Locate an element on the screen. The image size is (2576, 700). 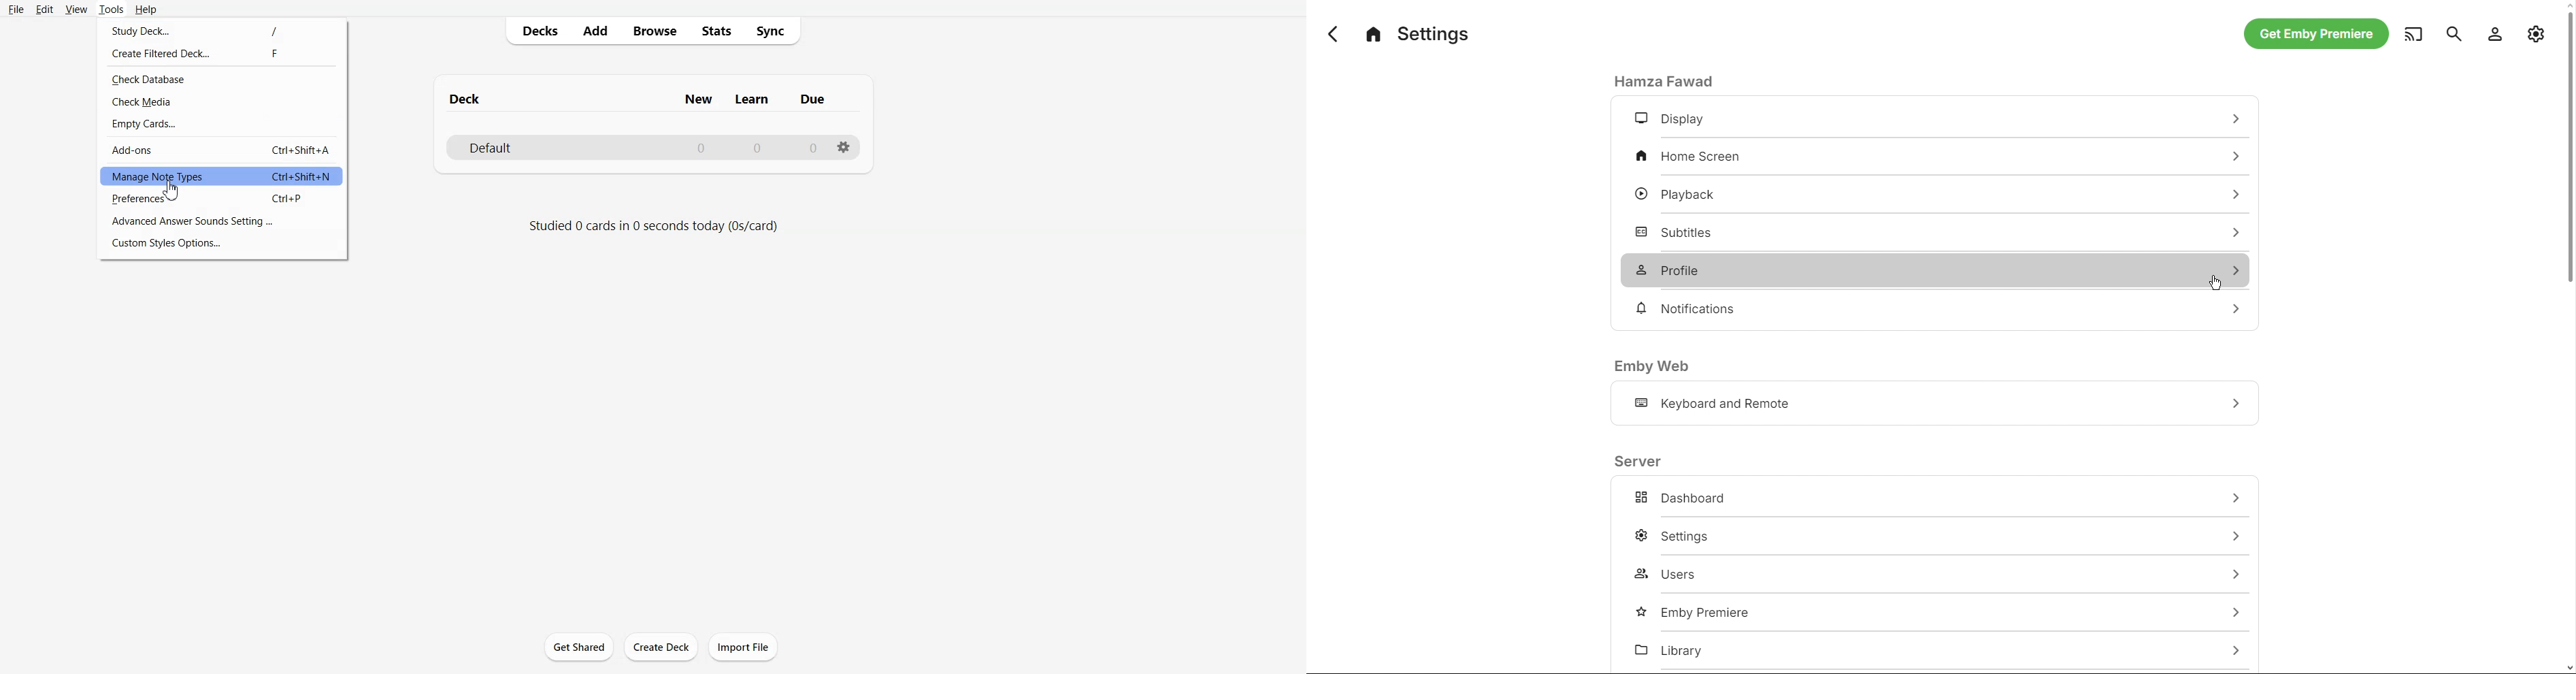
cursor is located at coordinates (176, 191).